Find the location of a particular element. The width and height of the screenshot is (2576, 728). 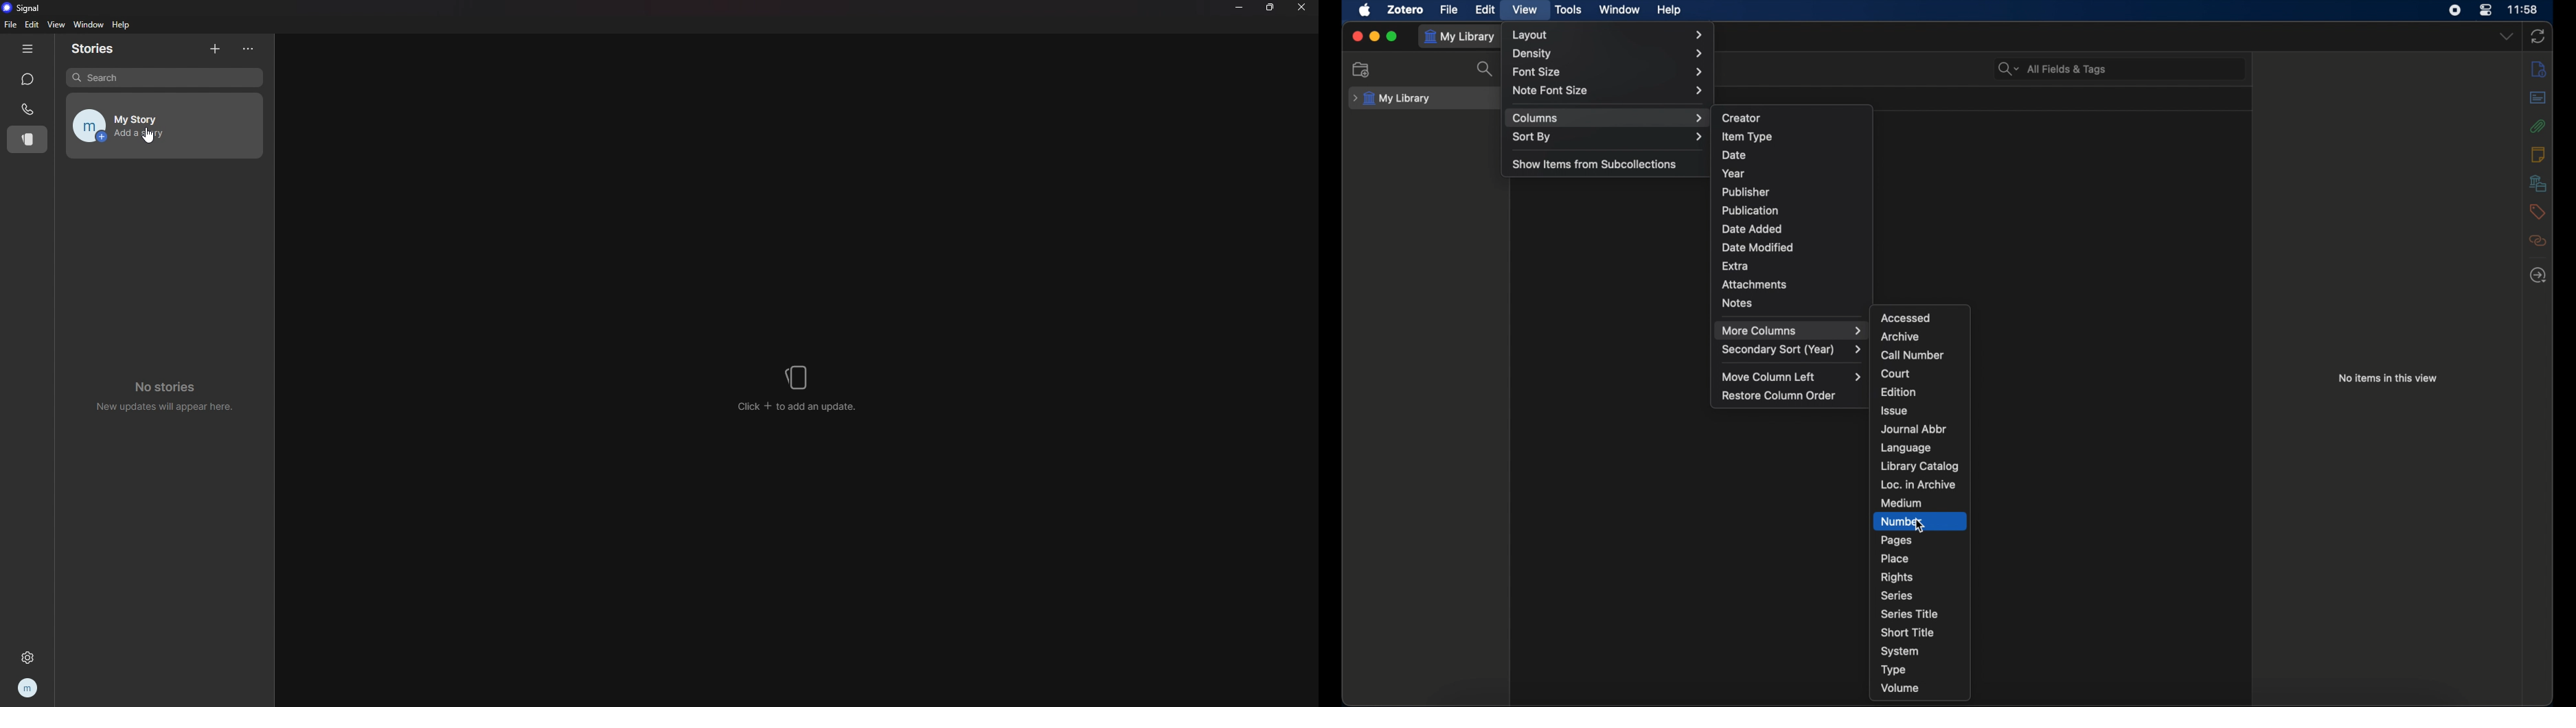

search is located at coordinates (166, 78).